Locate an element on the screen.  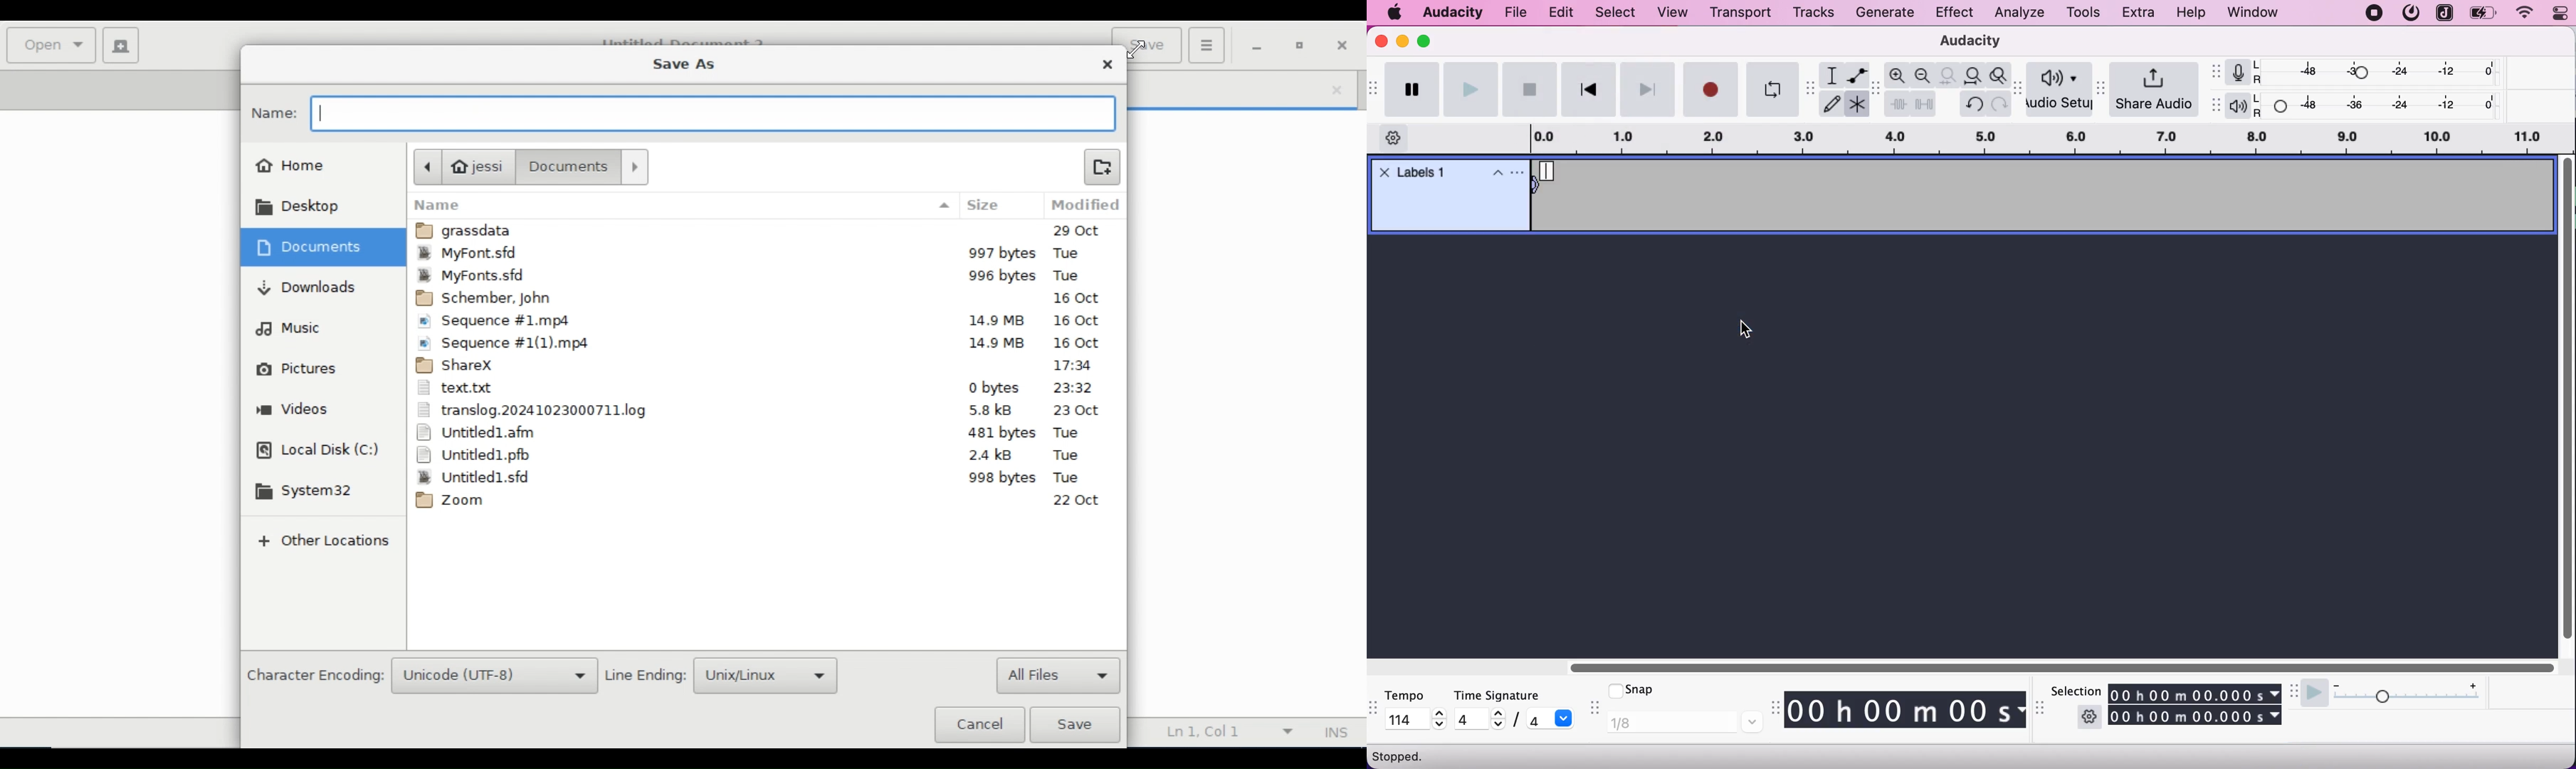
minimize is located at coordinates (1402, 41).